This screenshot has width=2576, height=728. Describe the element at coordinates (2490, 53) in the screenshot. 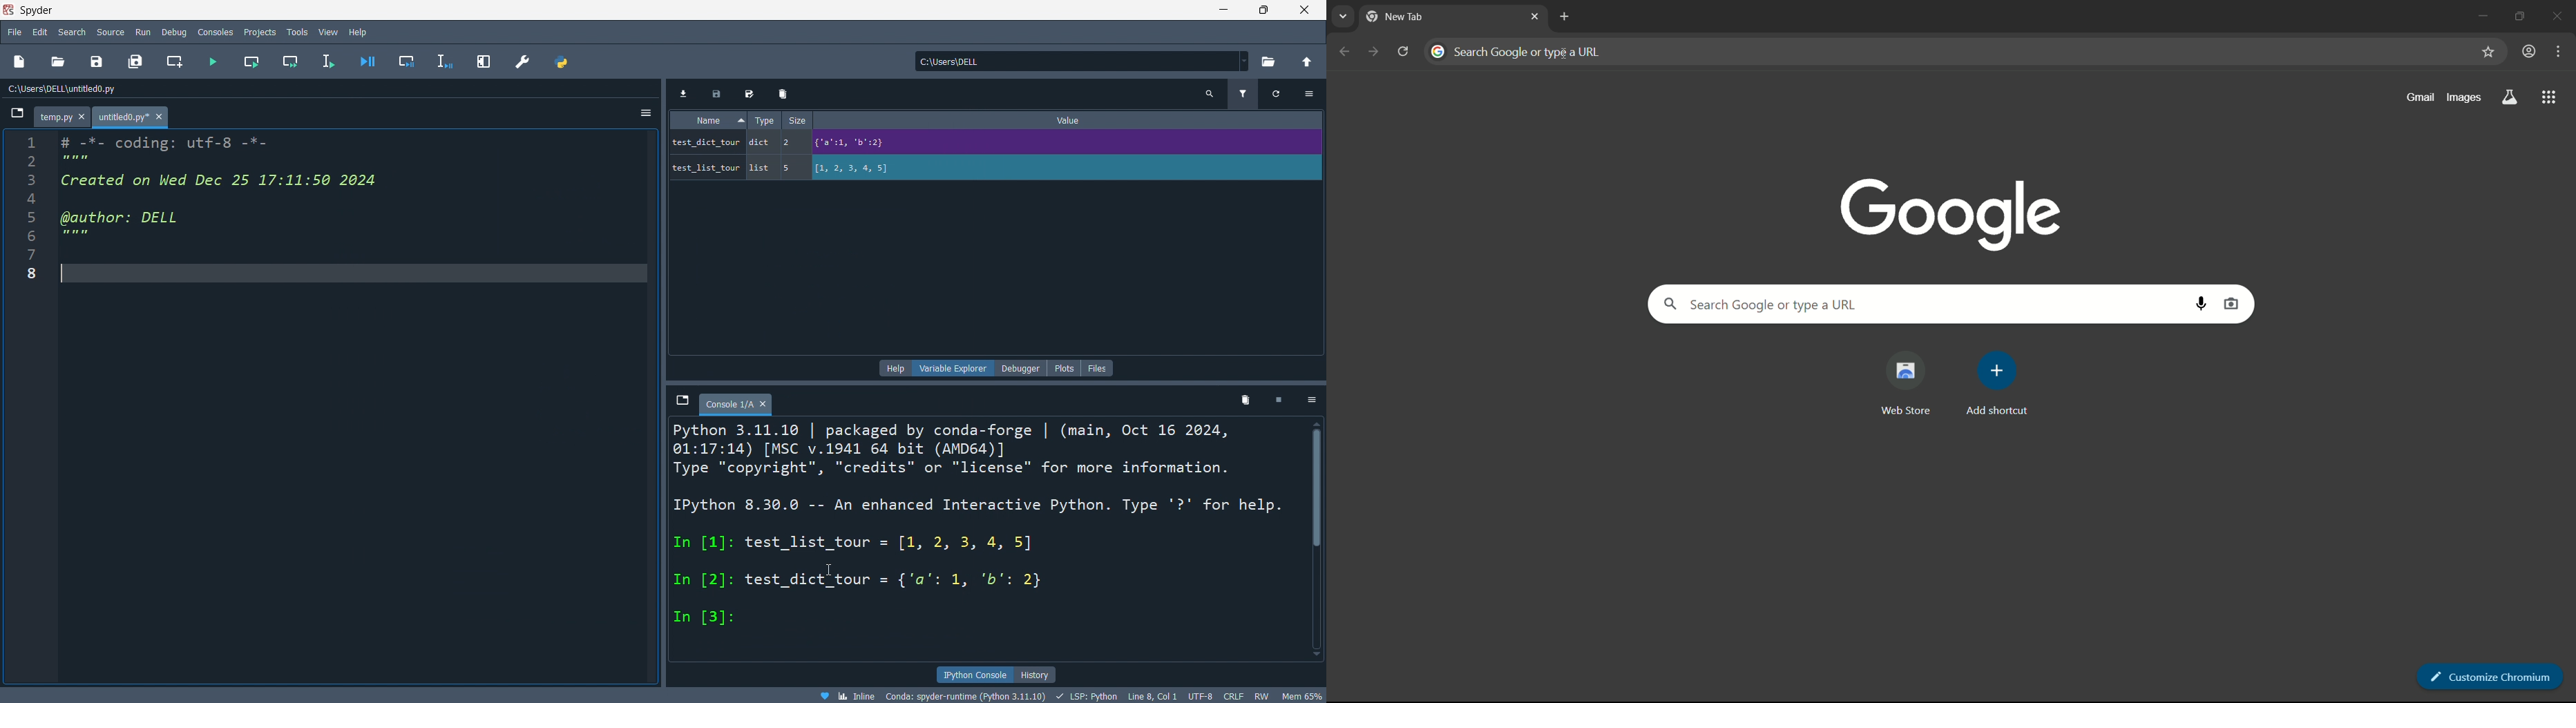

I see `favorite` at that location.